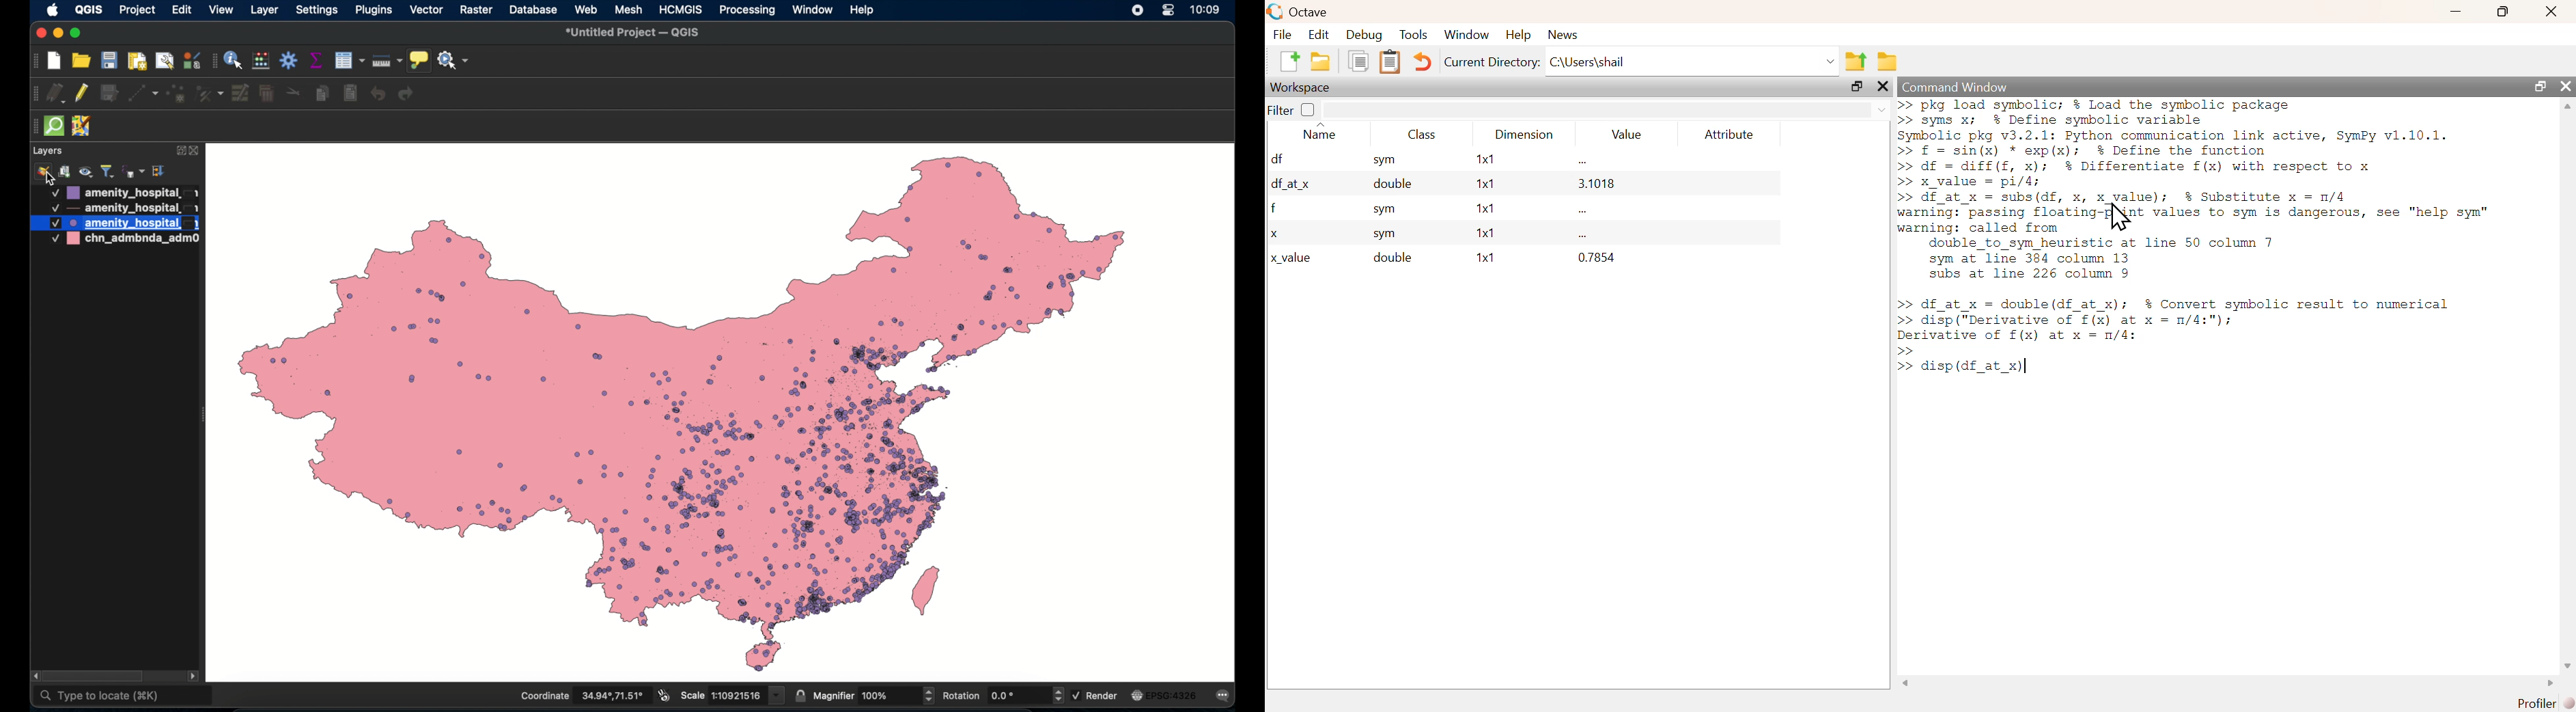 The image size is (2576, 728). What do you see at coordinates (1163, 696) in the screenshot?
I see `current crs` at bounding box center [1163, 696].